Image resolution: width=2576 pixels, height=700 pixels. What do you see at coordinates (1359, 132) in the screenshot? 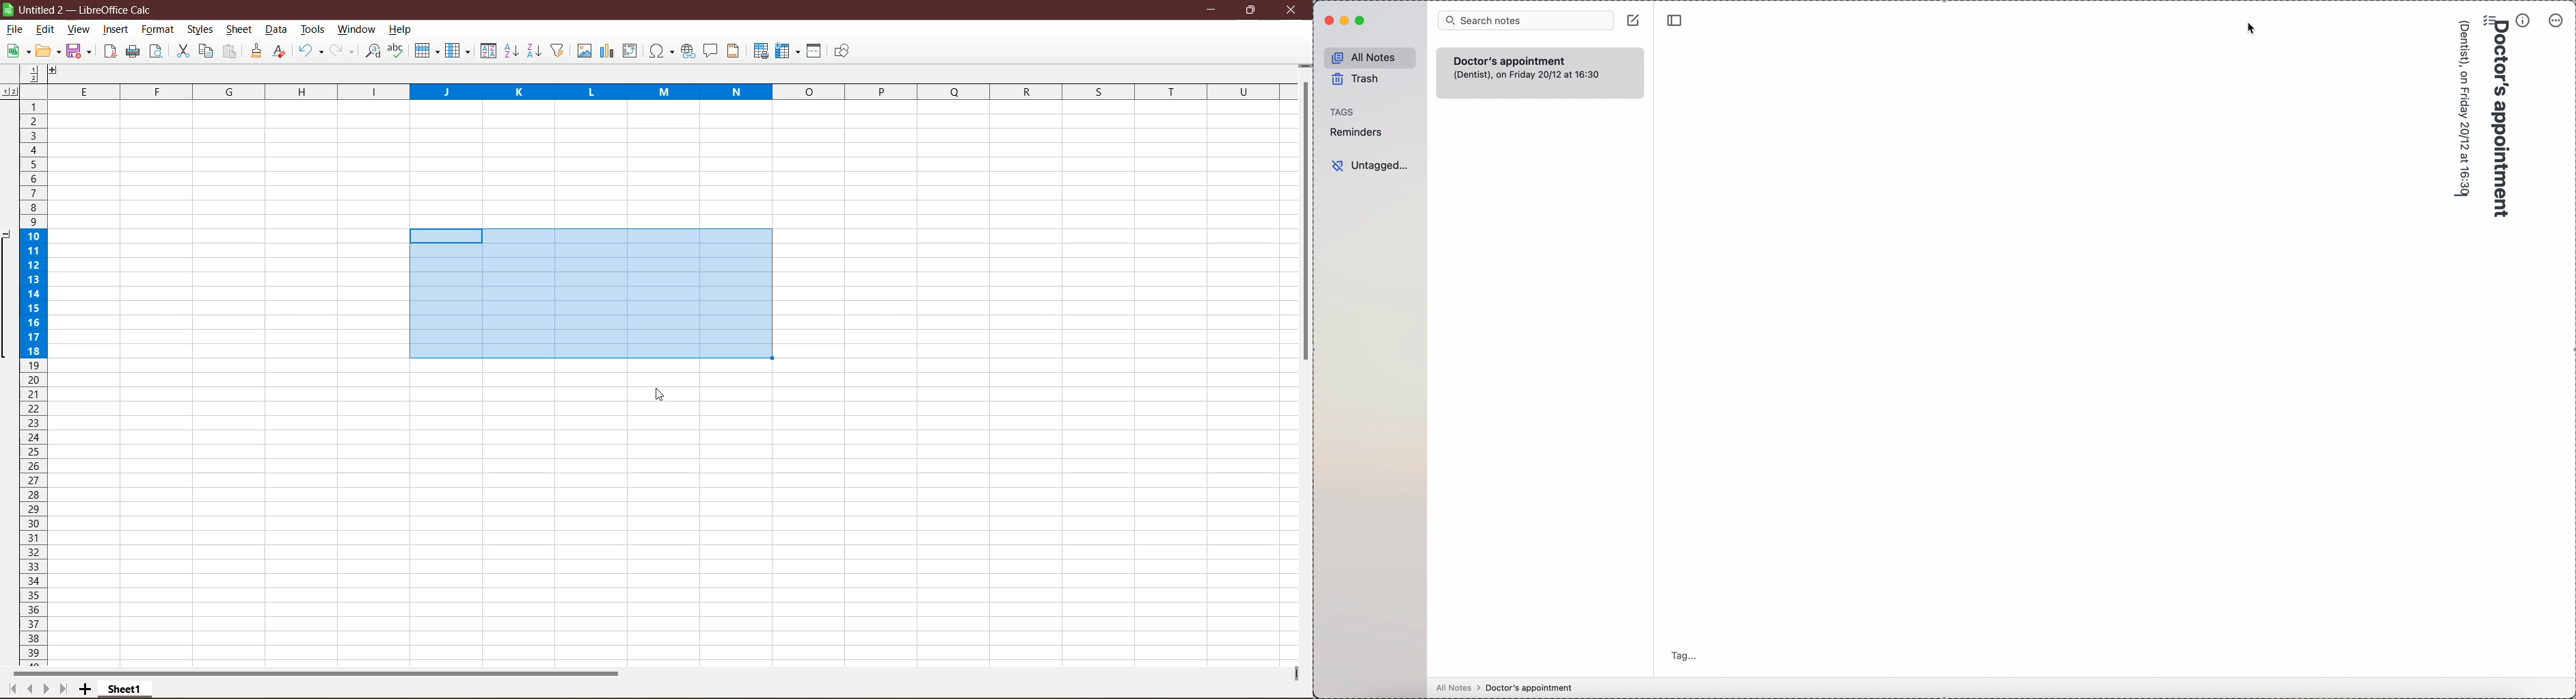
I see `reminders` at bounding box center [1359, 132].